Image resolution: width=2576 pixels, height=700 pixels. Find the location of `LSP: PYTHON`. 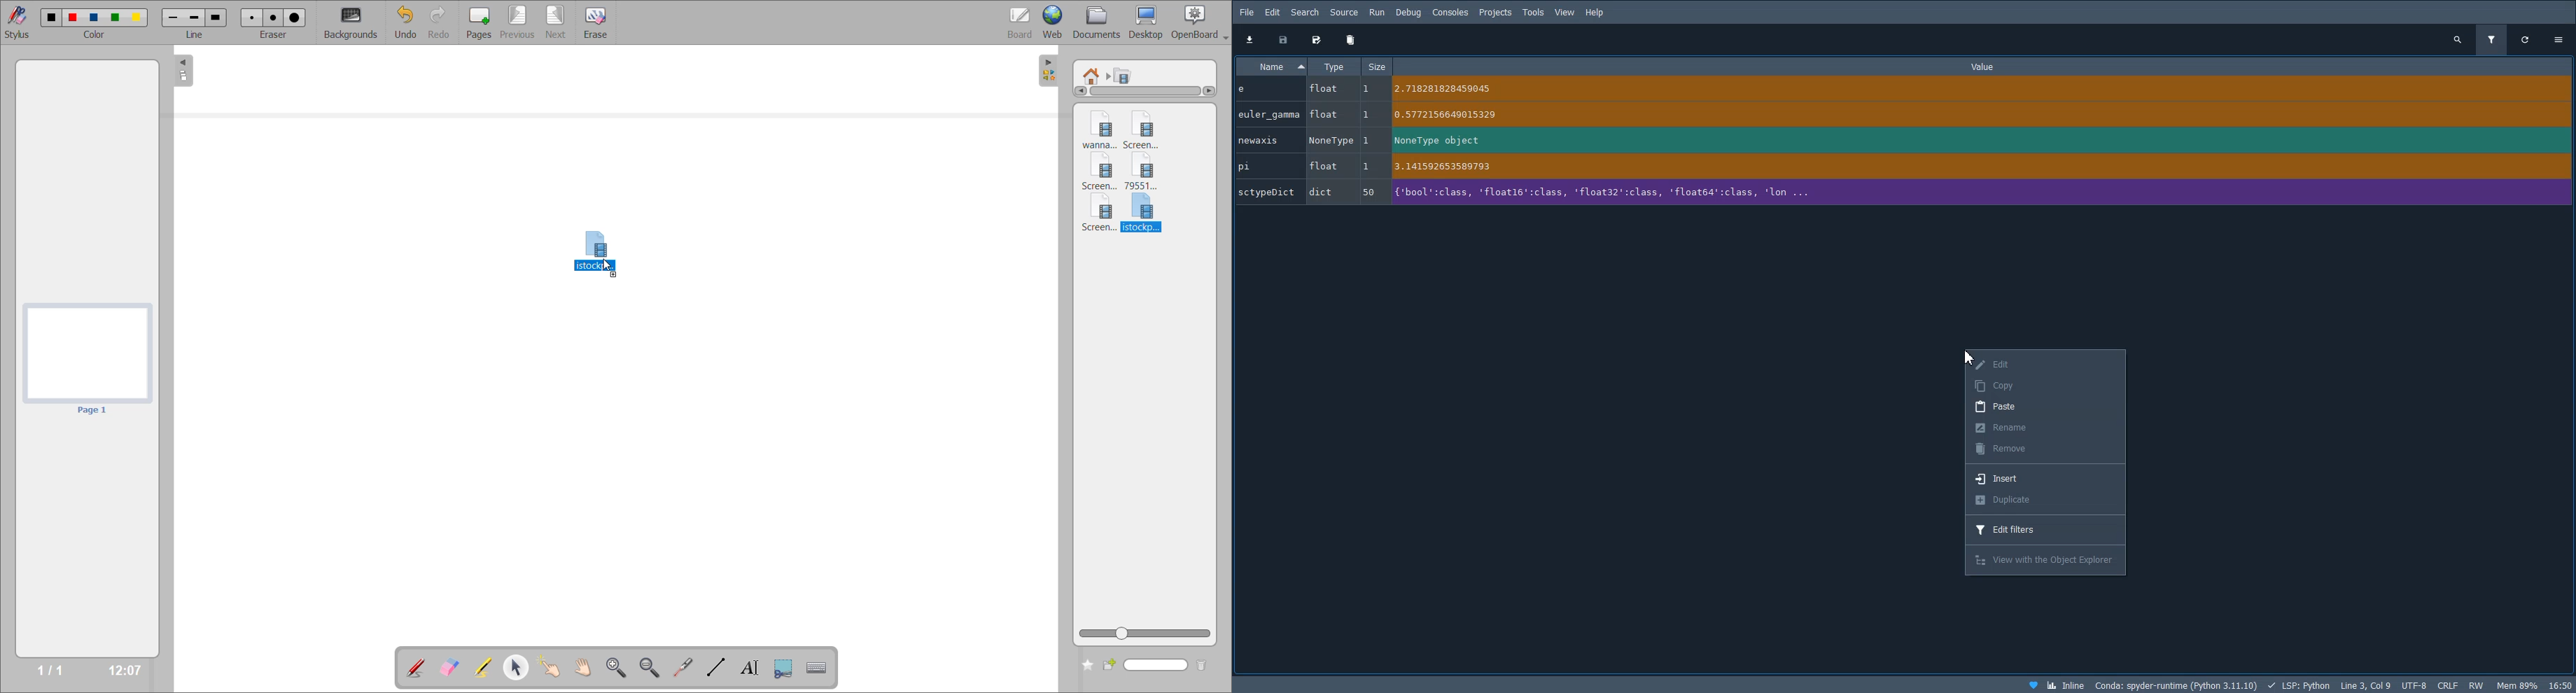

LSP: PYTHON is located at coordinates (2300, 685).